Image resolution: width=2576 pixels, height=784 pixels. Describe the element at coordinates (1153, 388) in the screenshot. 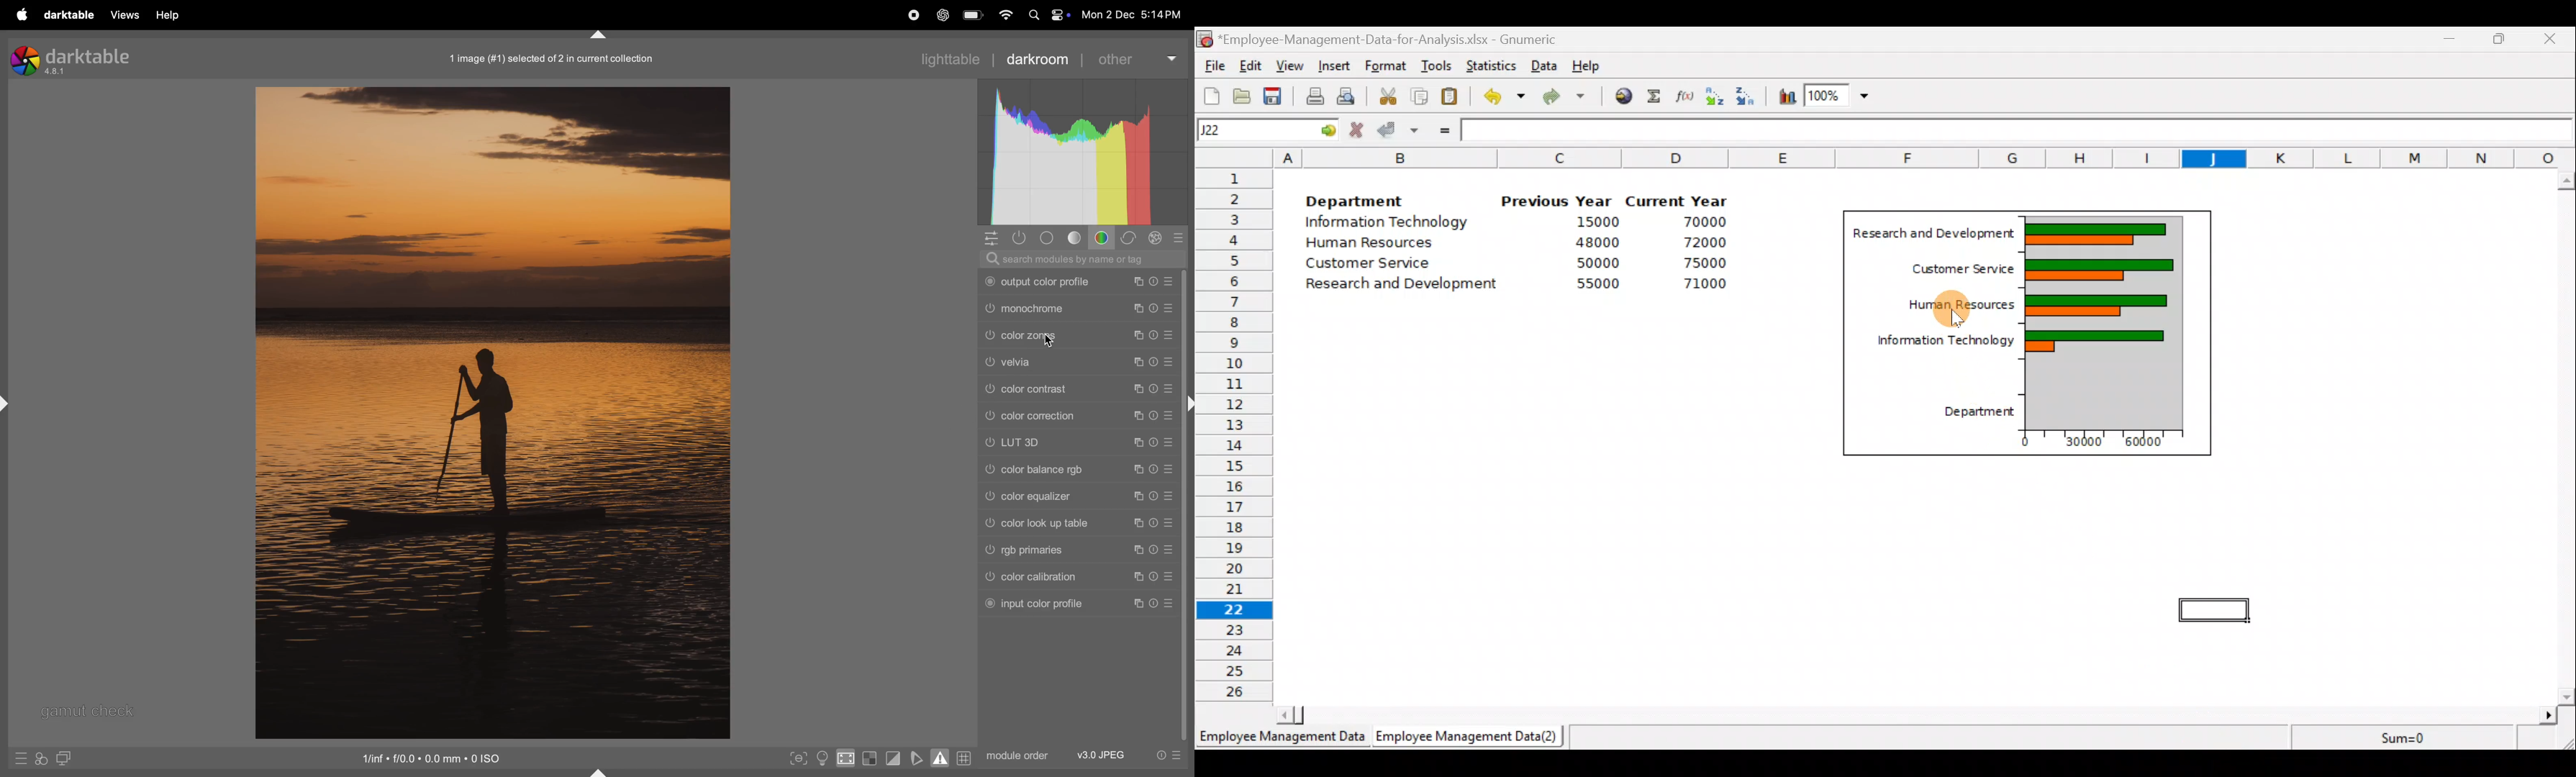

I see `Timer` at that location.